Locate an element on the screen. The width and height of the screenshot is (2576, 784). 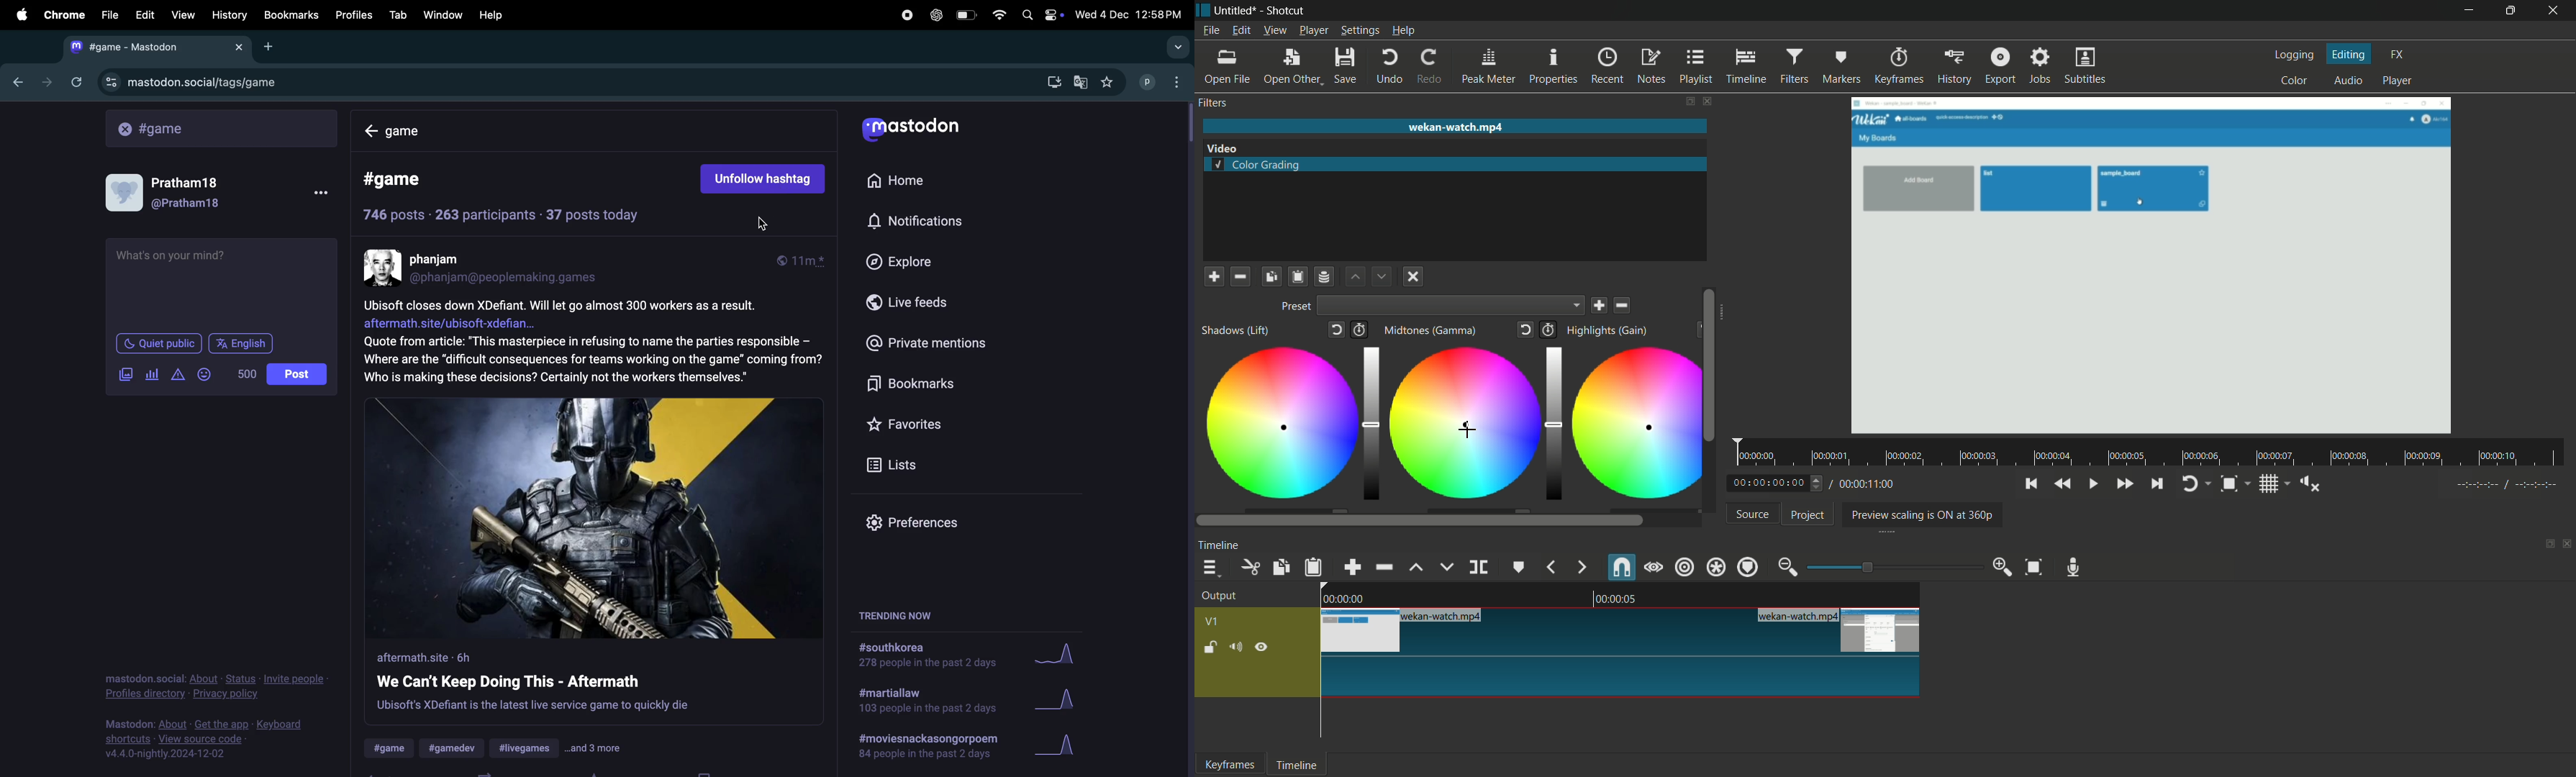
color adjustment is located at coordinates (1632, 424).